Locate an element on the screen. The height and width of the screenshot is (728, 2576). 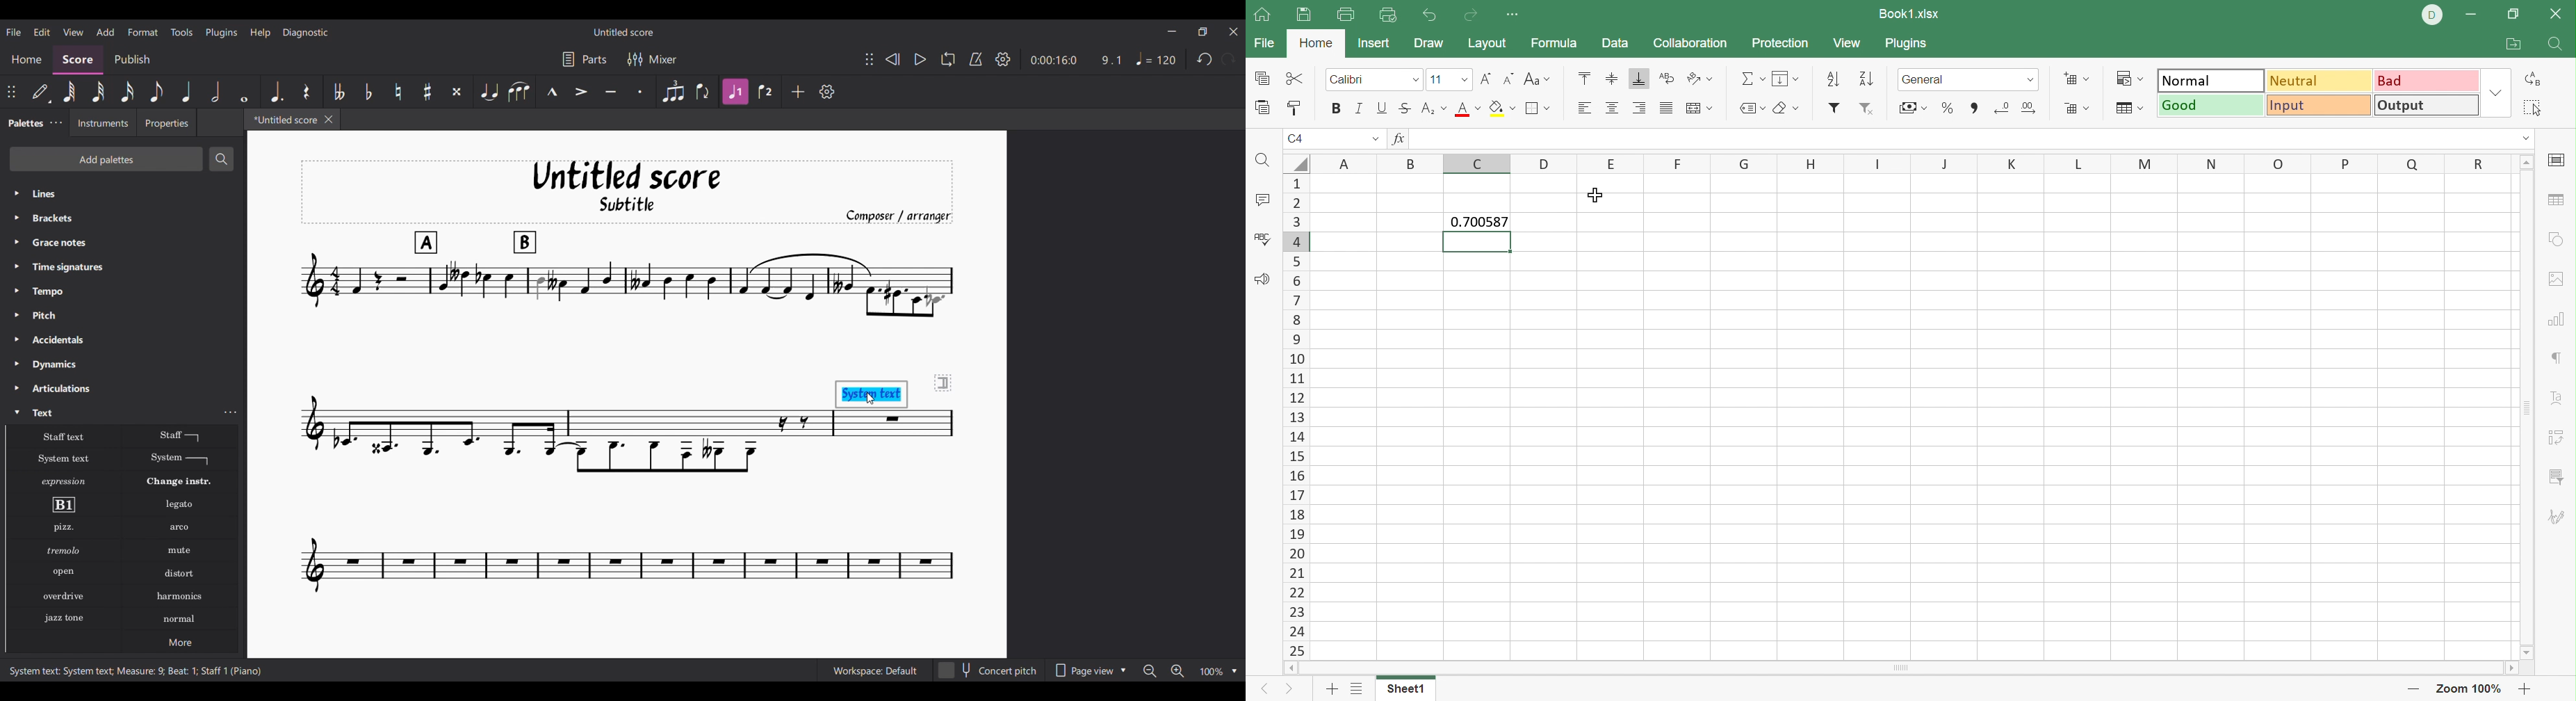
Redo is located at coordinates (1228, 59).